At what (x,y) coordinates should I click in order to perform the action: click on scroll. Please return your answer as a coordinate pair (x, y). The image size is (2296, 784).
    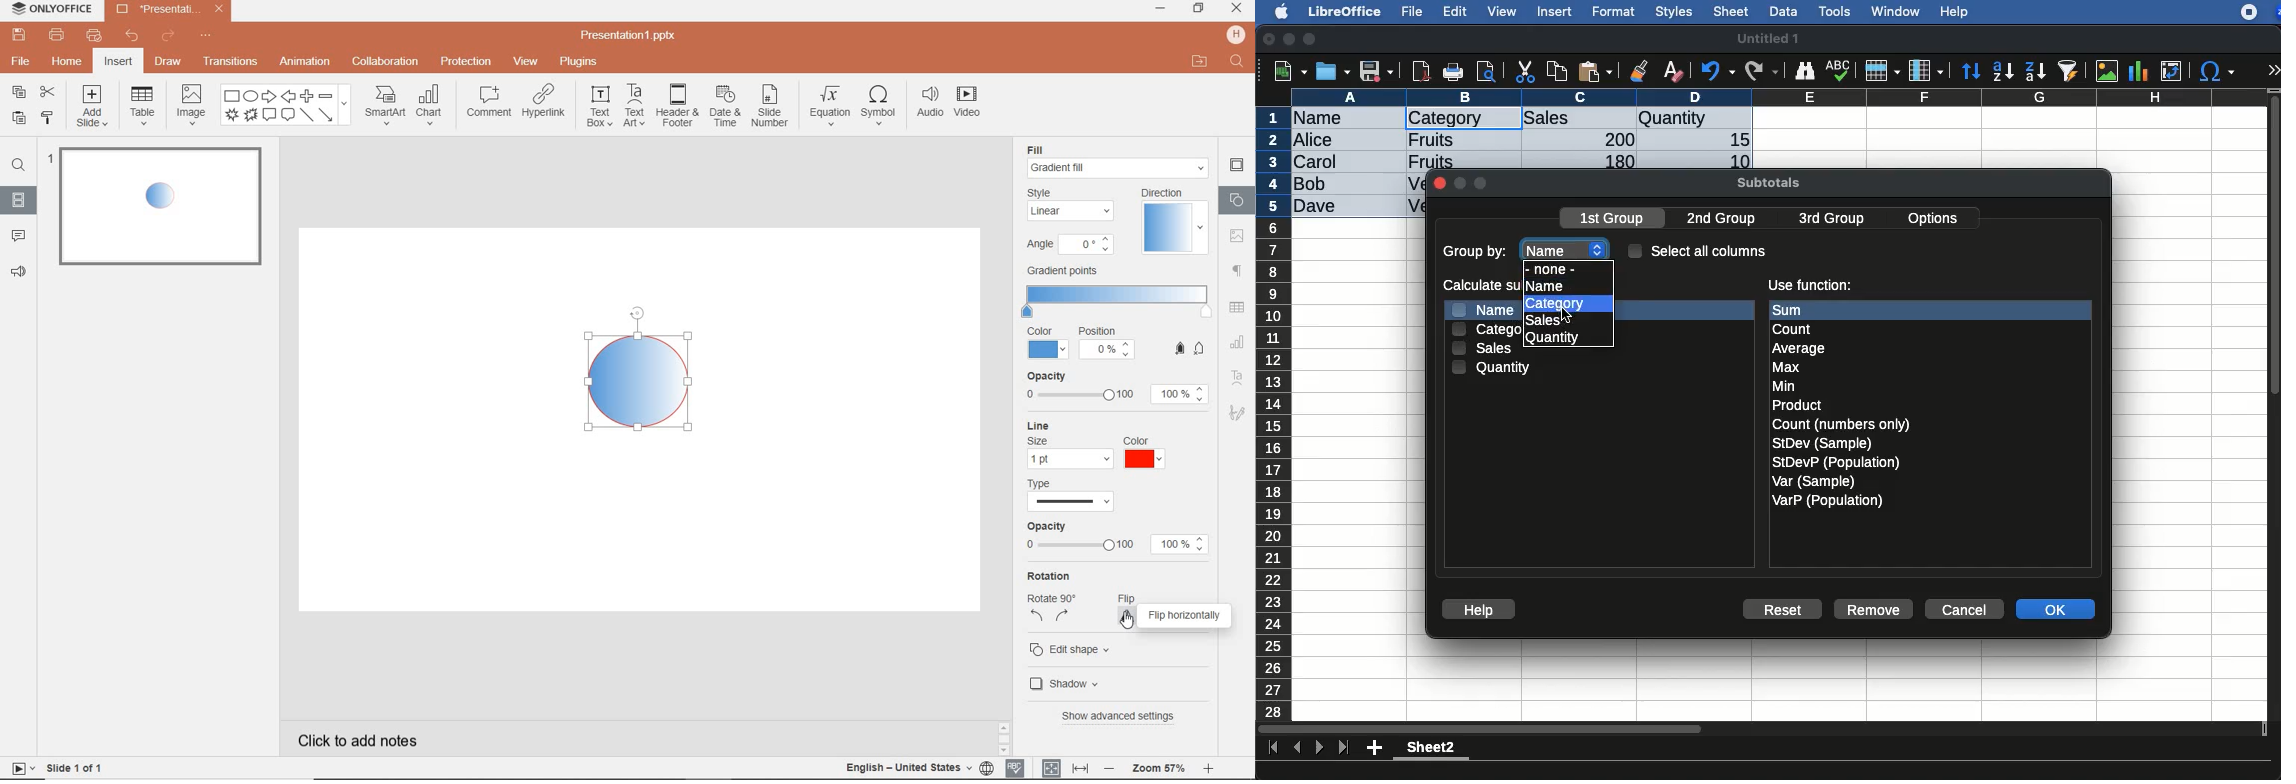
    Looking at the image, I should click on (2276, 404).